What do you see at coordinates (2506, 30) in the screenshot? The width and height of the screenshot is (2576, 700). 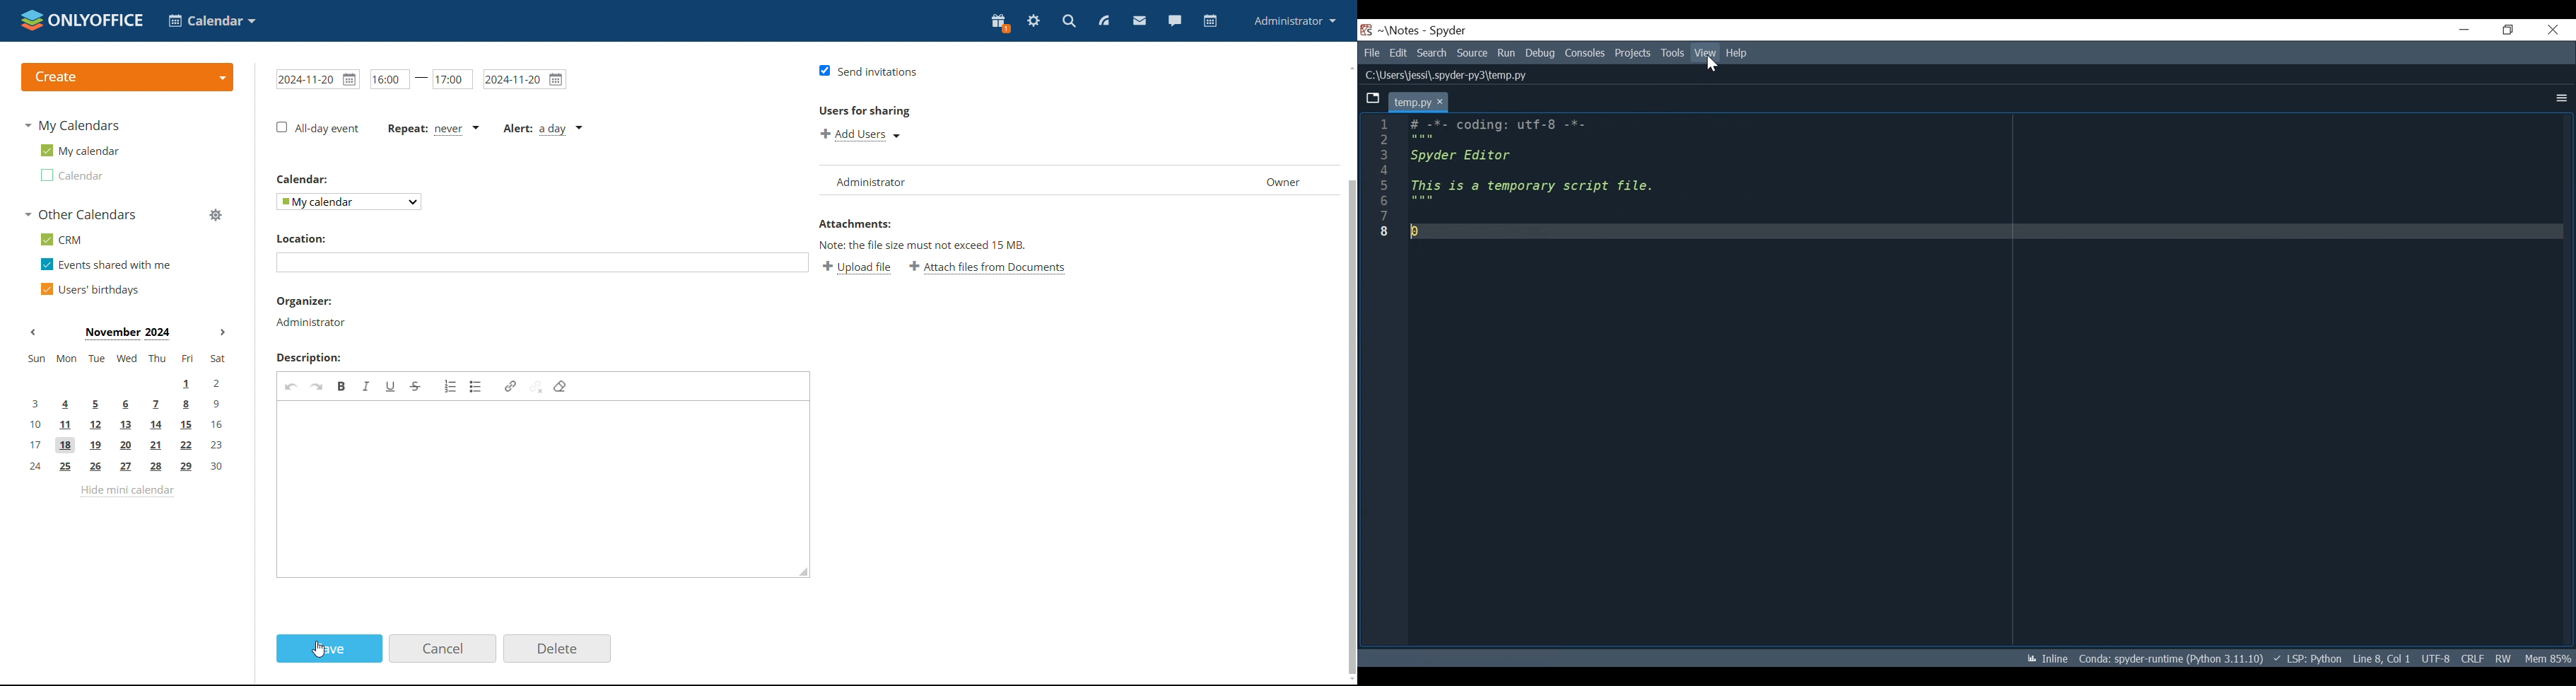 I see `Restore` at bounding box center [2506, 30].